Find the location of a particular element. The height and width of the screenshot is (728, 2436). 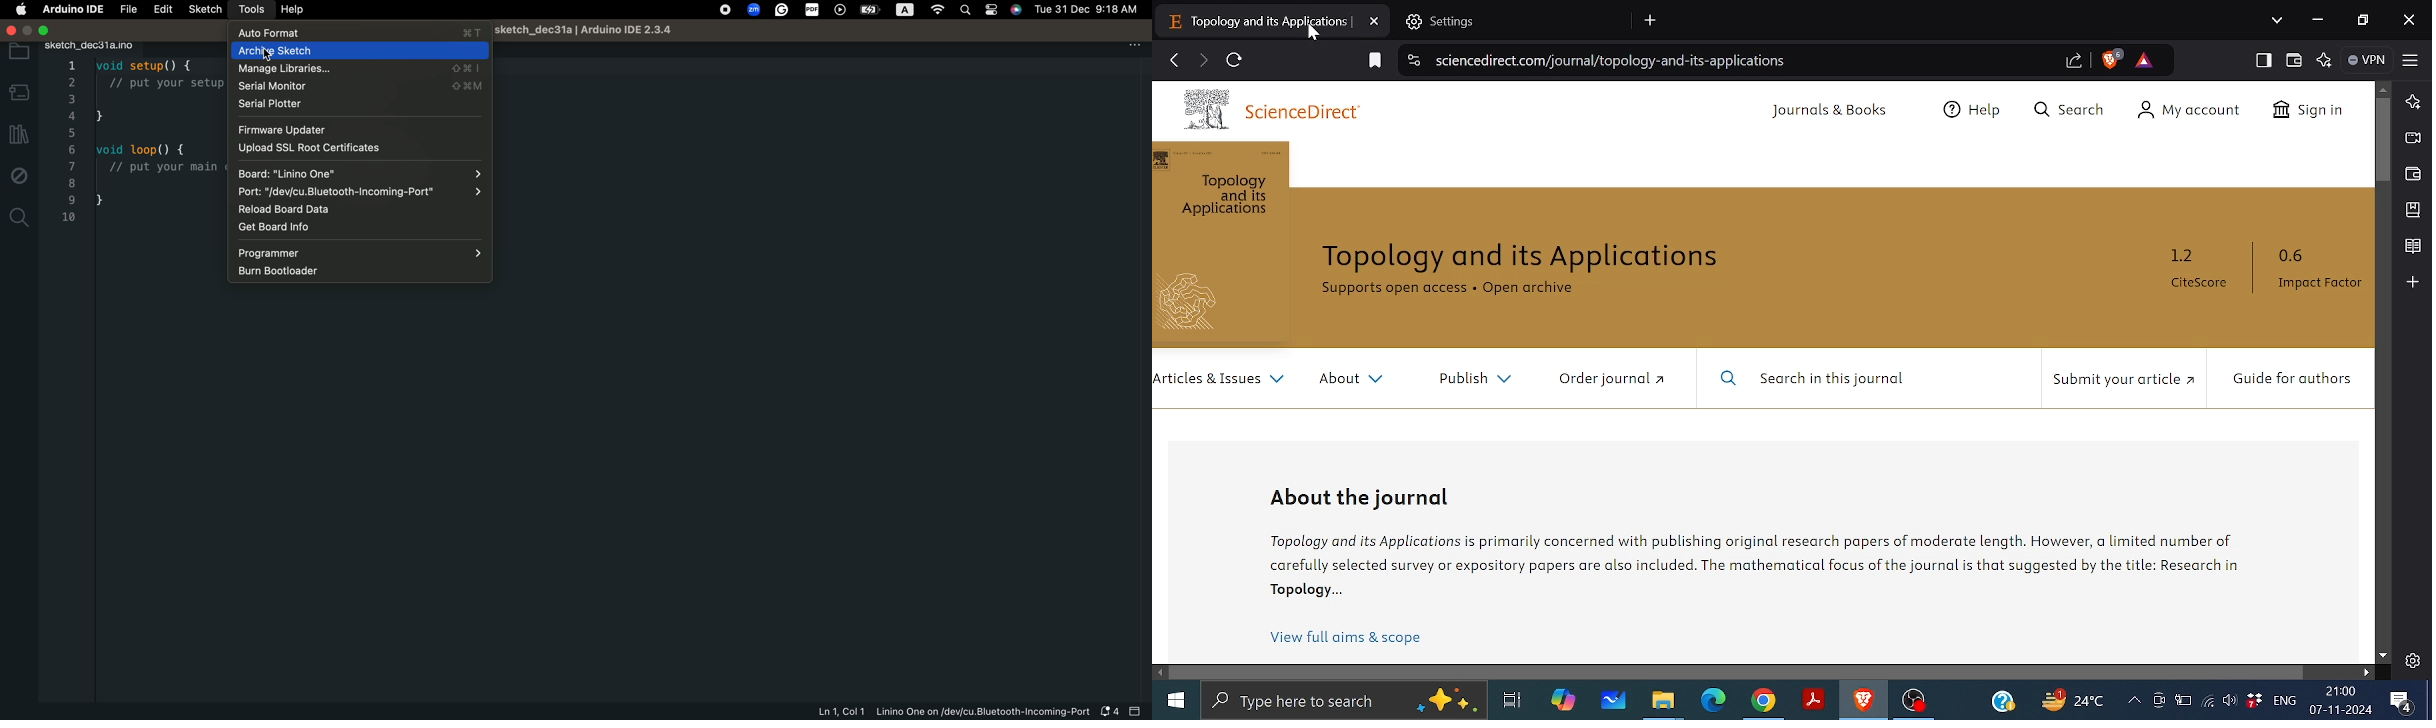

search in this journal is located at coordinates (1841, 379).